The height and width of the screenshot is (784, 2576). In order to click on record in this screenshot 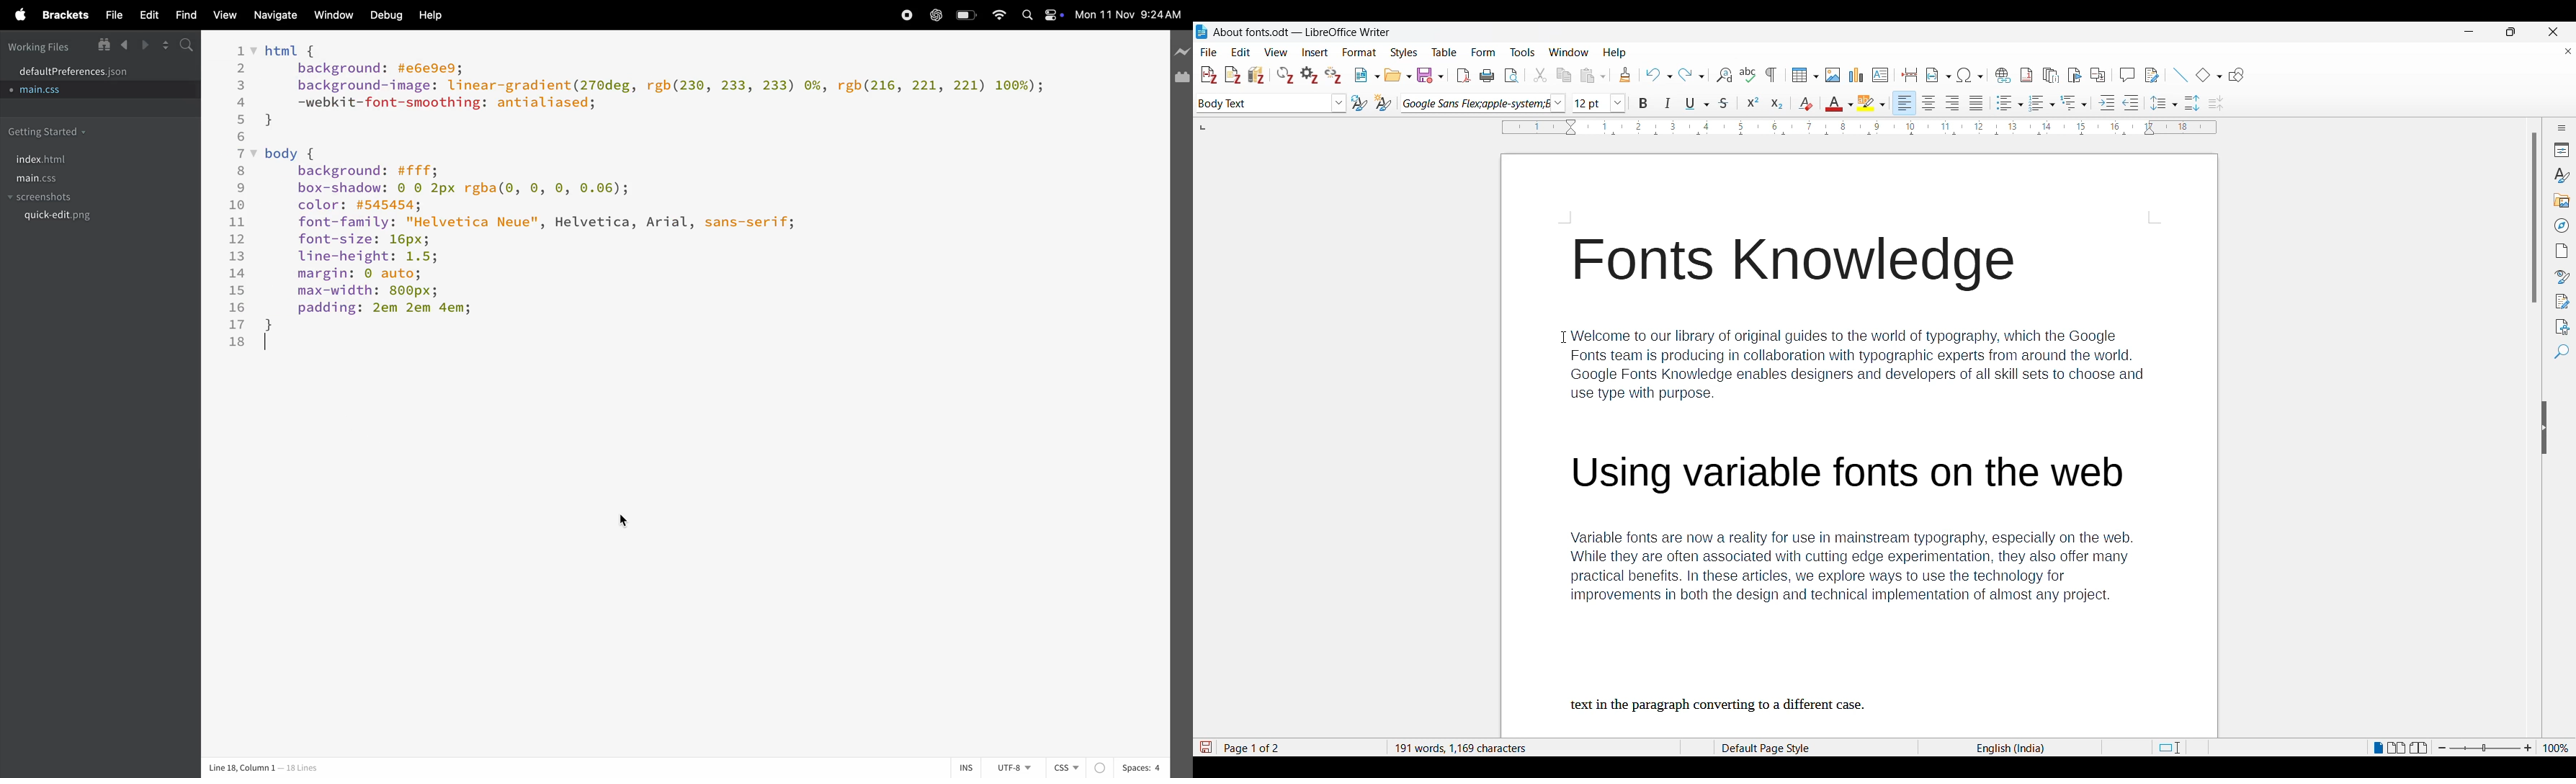, I will do `click(903, 15)`.